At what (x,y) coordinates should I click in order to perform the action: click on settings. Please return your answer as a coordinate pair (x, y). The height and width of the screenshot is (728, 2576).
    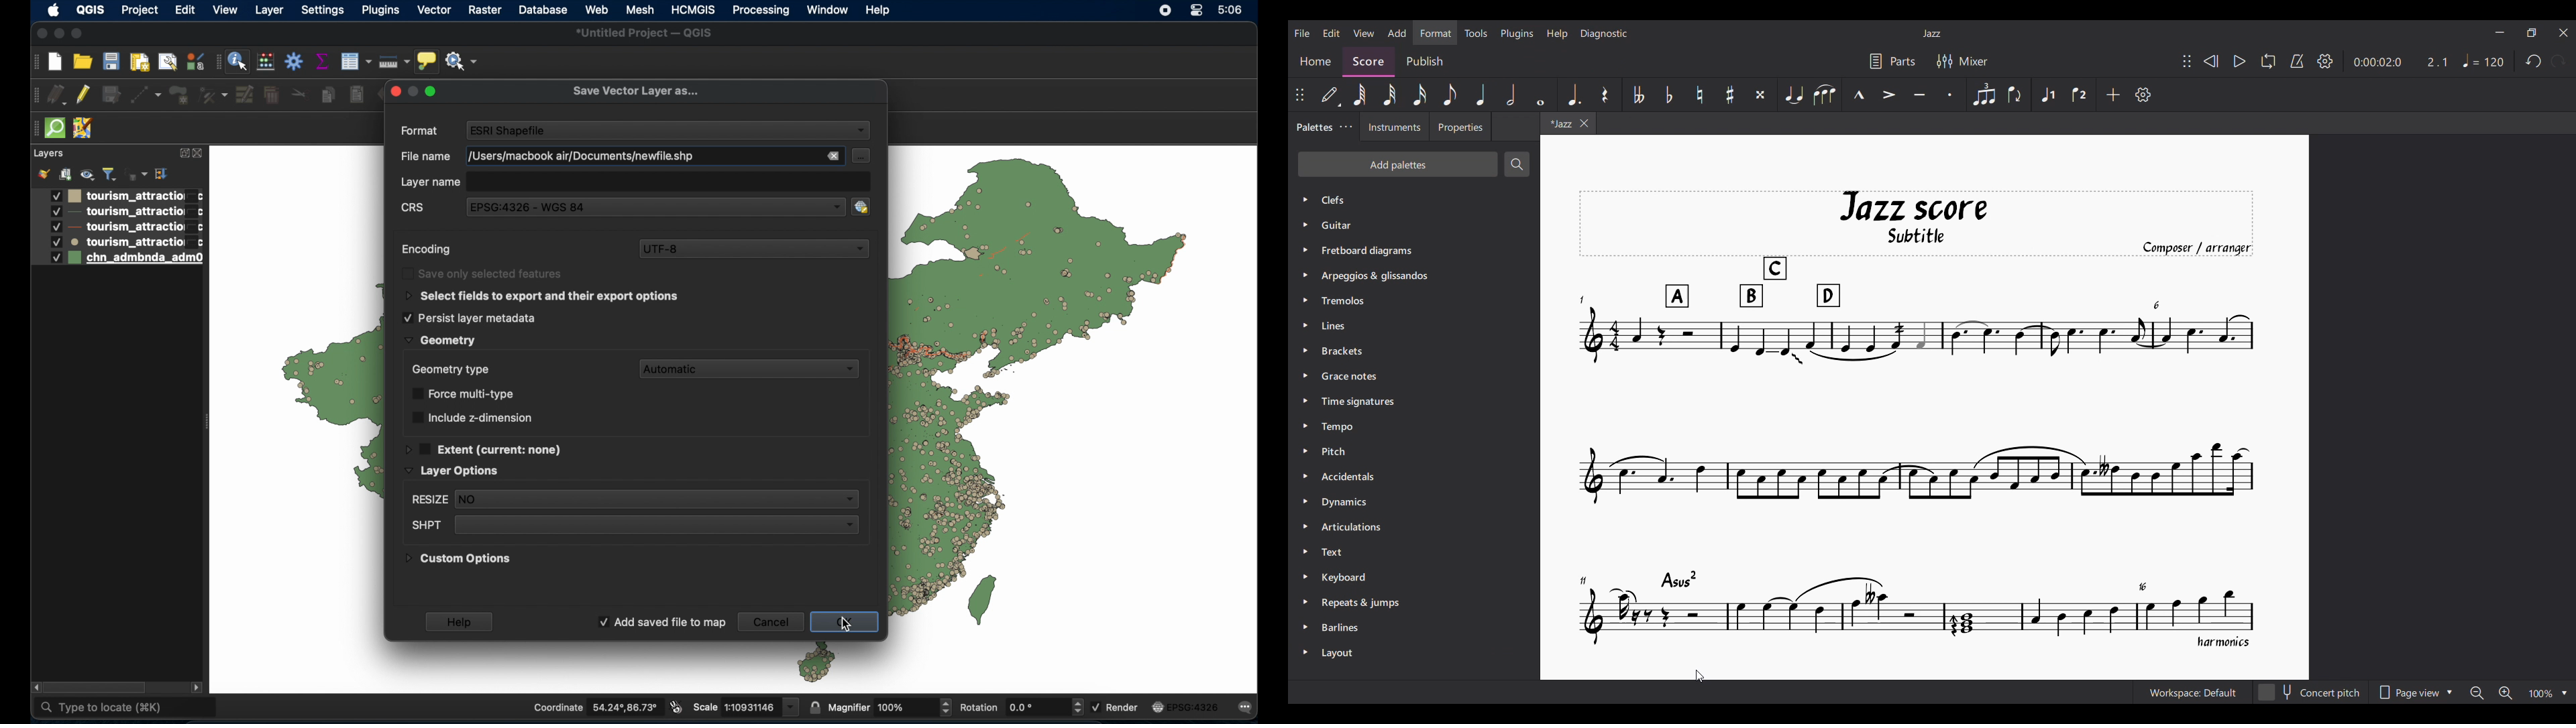
    Looking at the image, I should click on (322, 11).